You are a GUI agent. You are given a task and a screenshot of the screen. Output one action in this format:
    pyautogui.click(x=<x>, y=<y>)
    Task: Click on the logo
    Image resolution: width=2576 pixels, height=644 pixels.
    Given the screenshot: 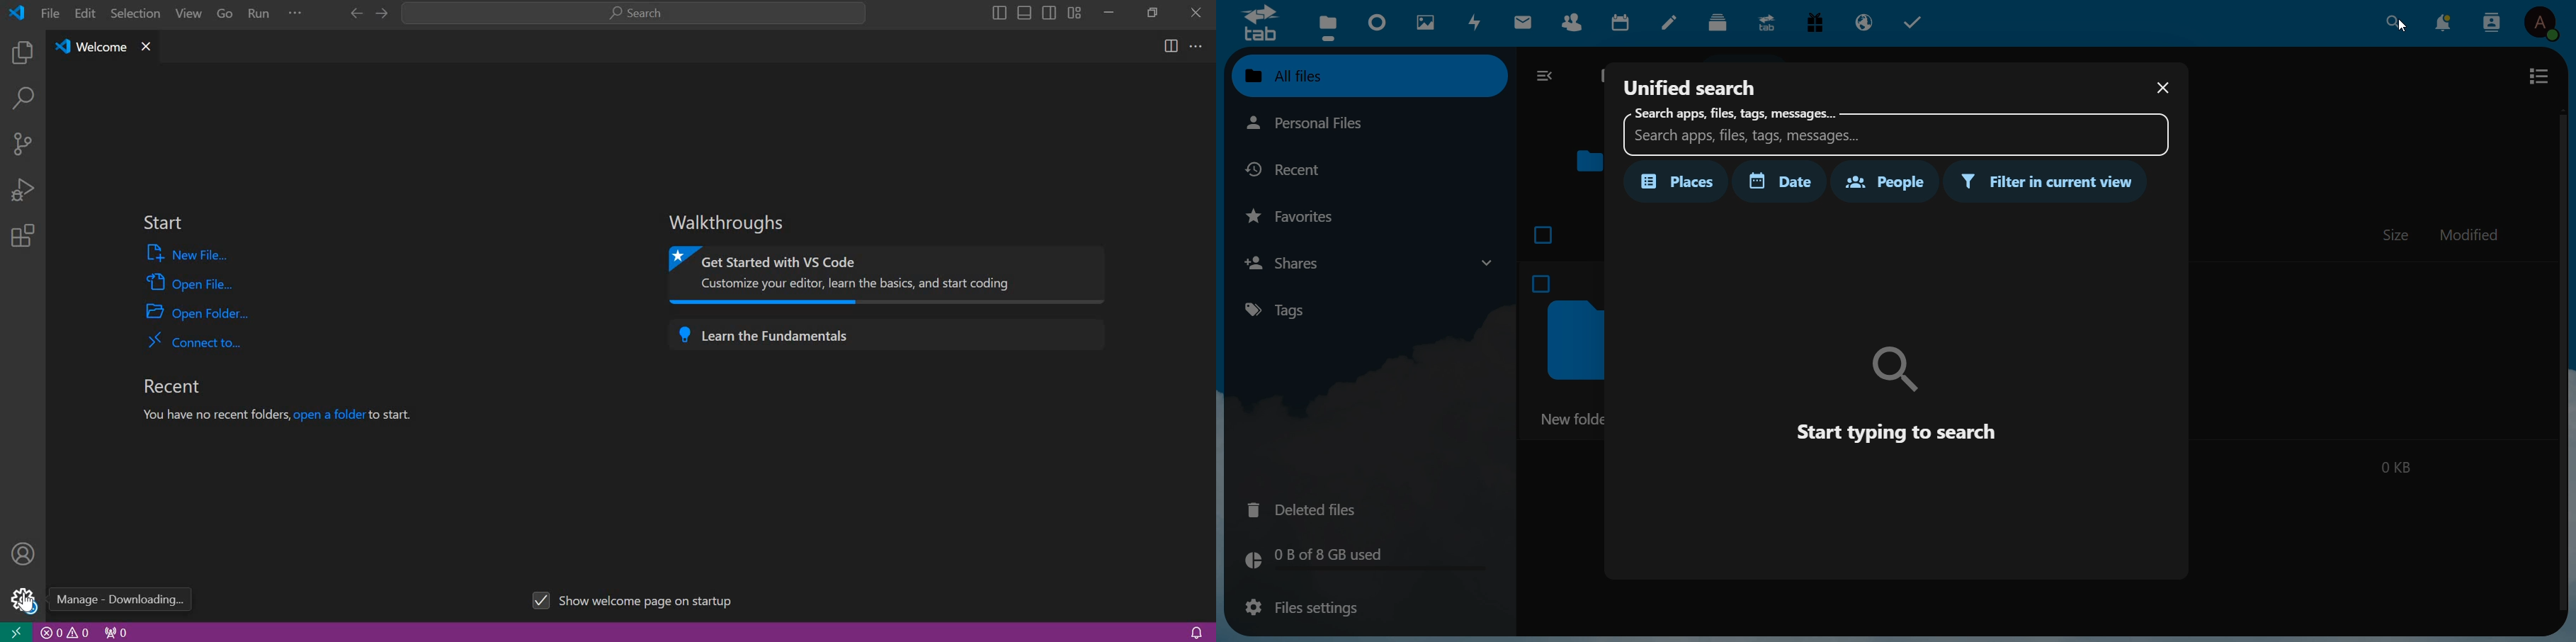 What is the action you would take?
    pyautogui.click(x=1259, y=23)
    